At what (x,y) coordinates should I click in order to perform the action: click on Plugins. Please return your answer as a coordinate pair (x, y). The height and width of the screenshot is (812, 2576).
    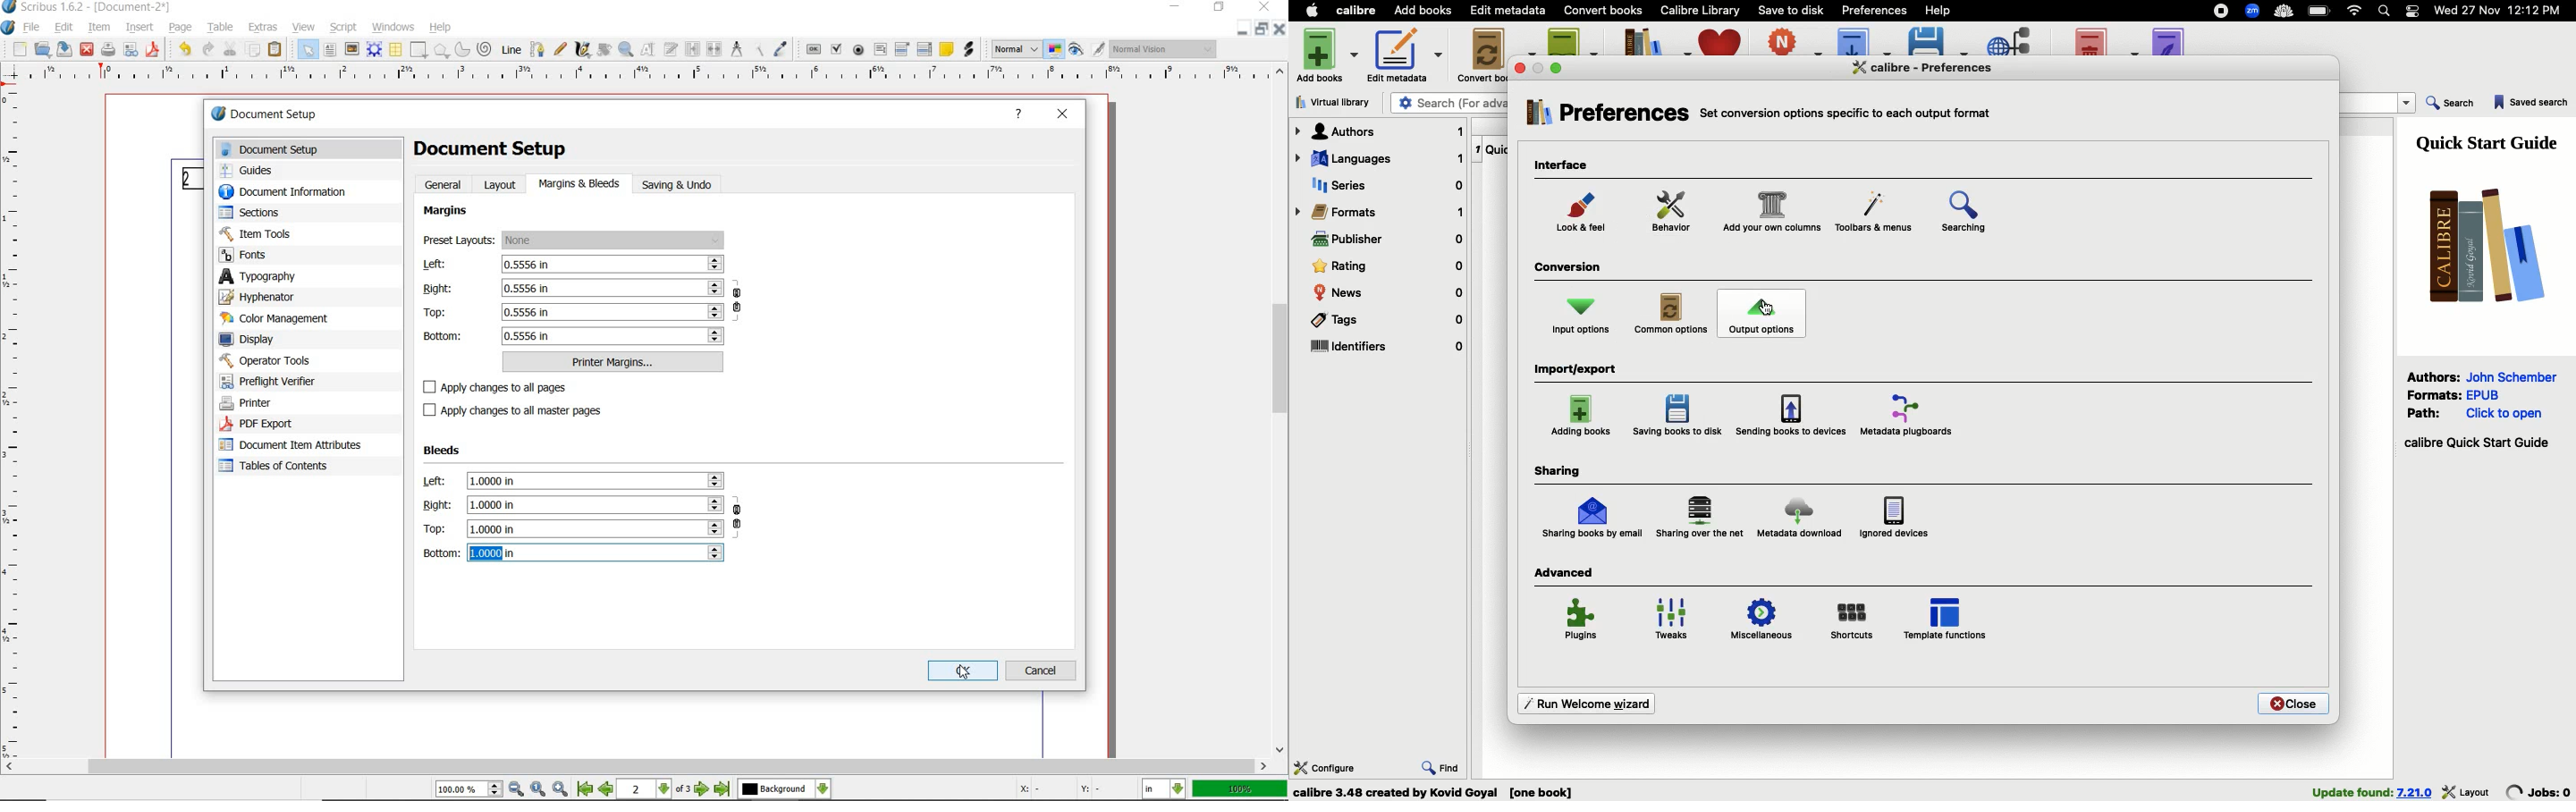
    Looking at the image, I should click on (1583, 622).